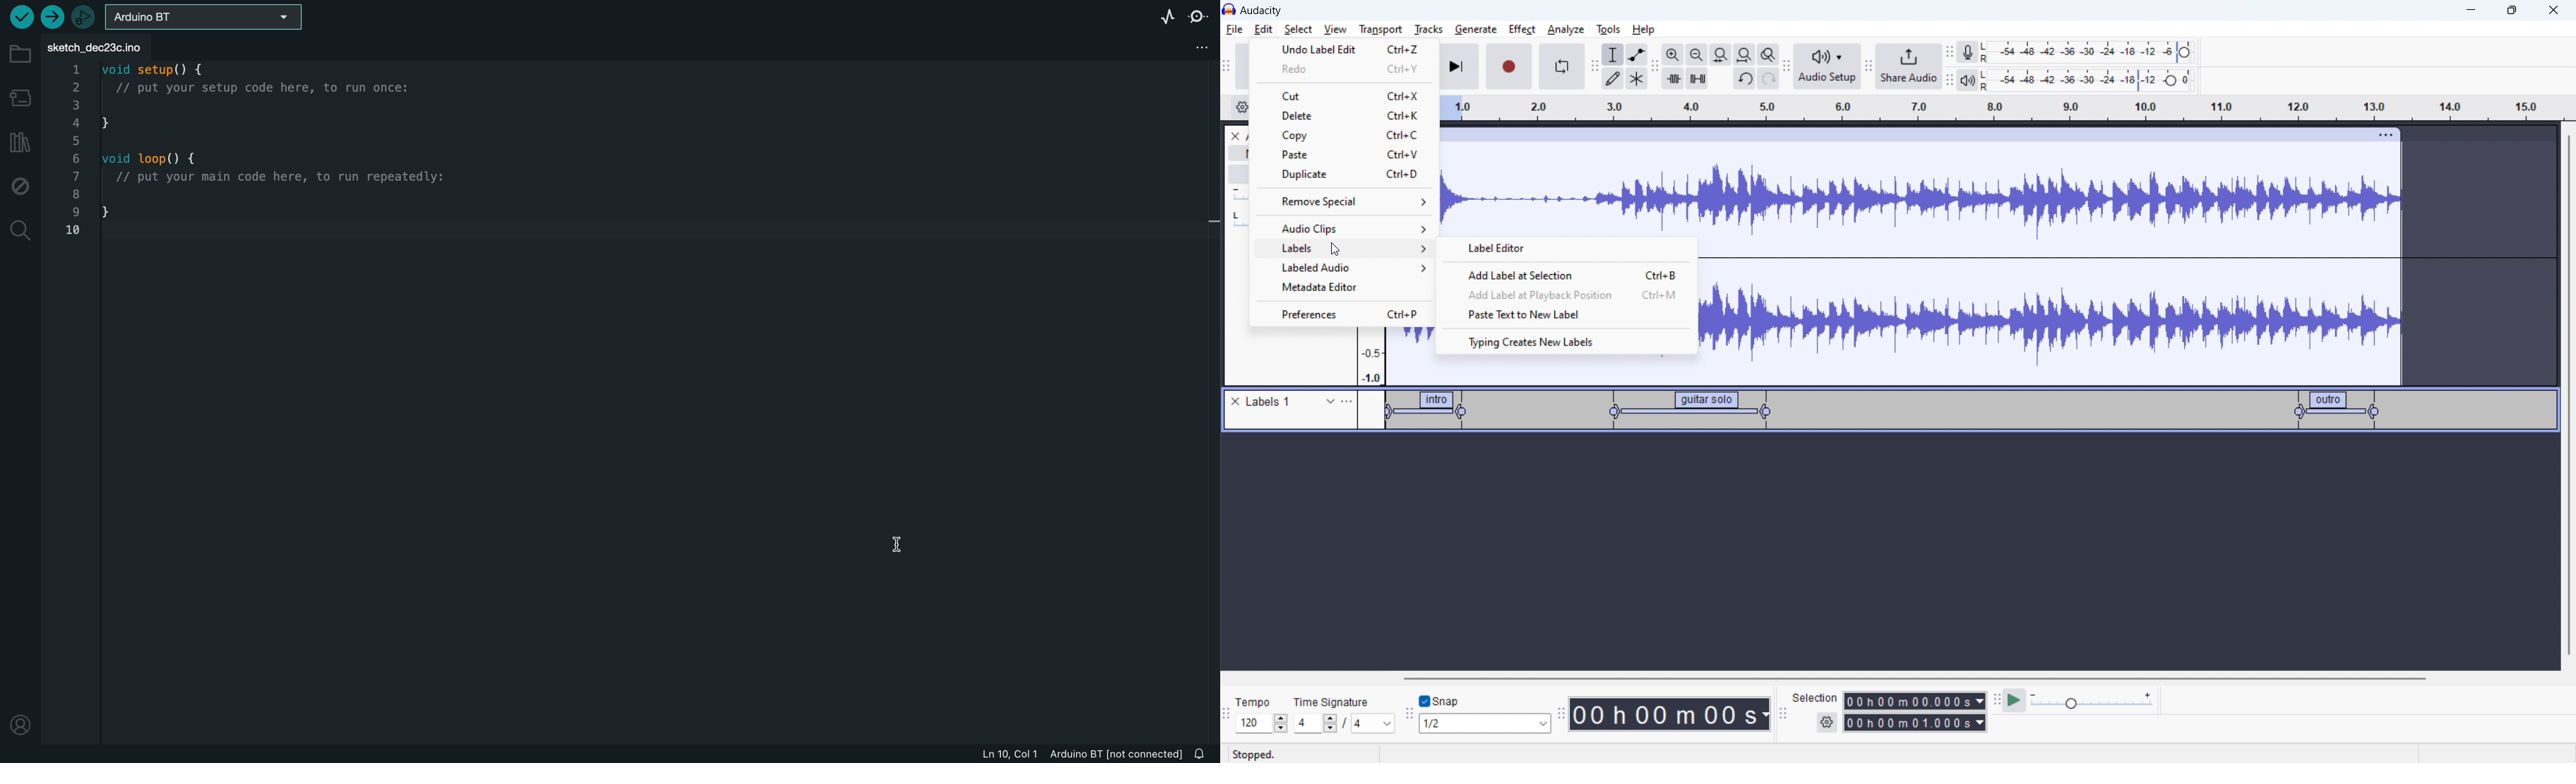  What do you see at coordinates (1915, 700) in the screenshot?
I see `selection start time` at bounding box center [1915, 700].